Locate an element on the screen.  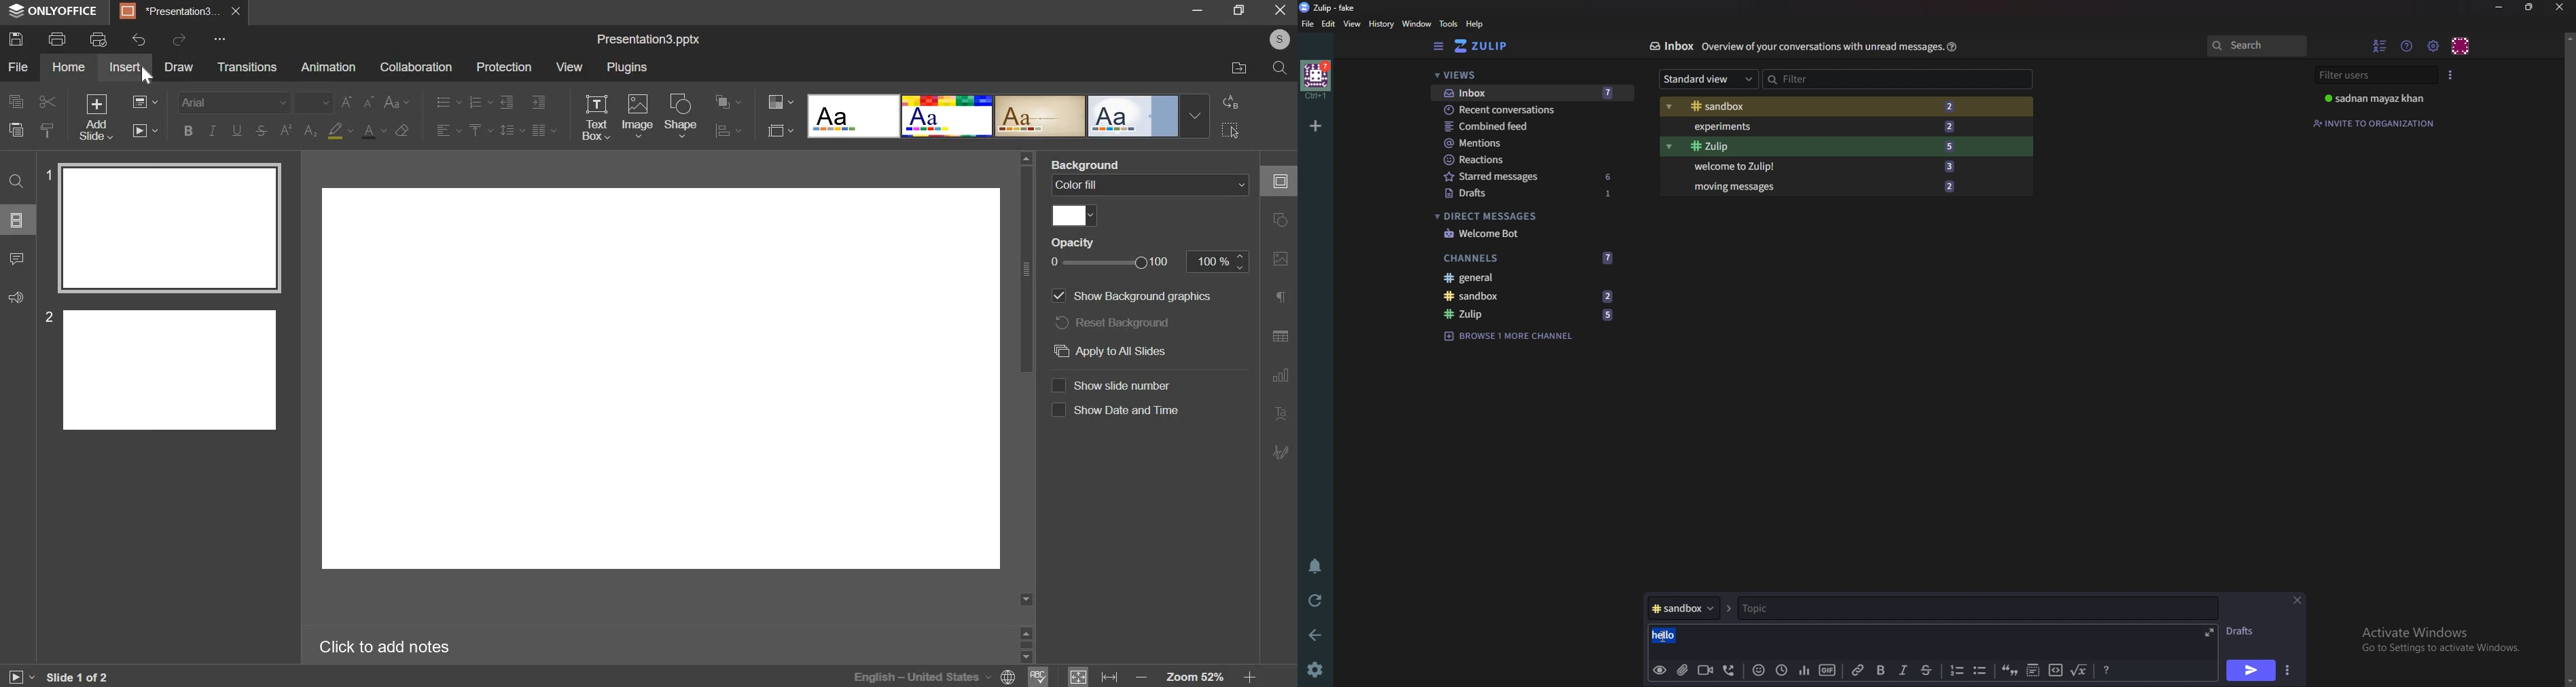
User list style is located at coordinates (2453, 75).